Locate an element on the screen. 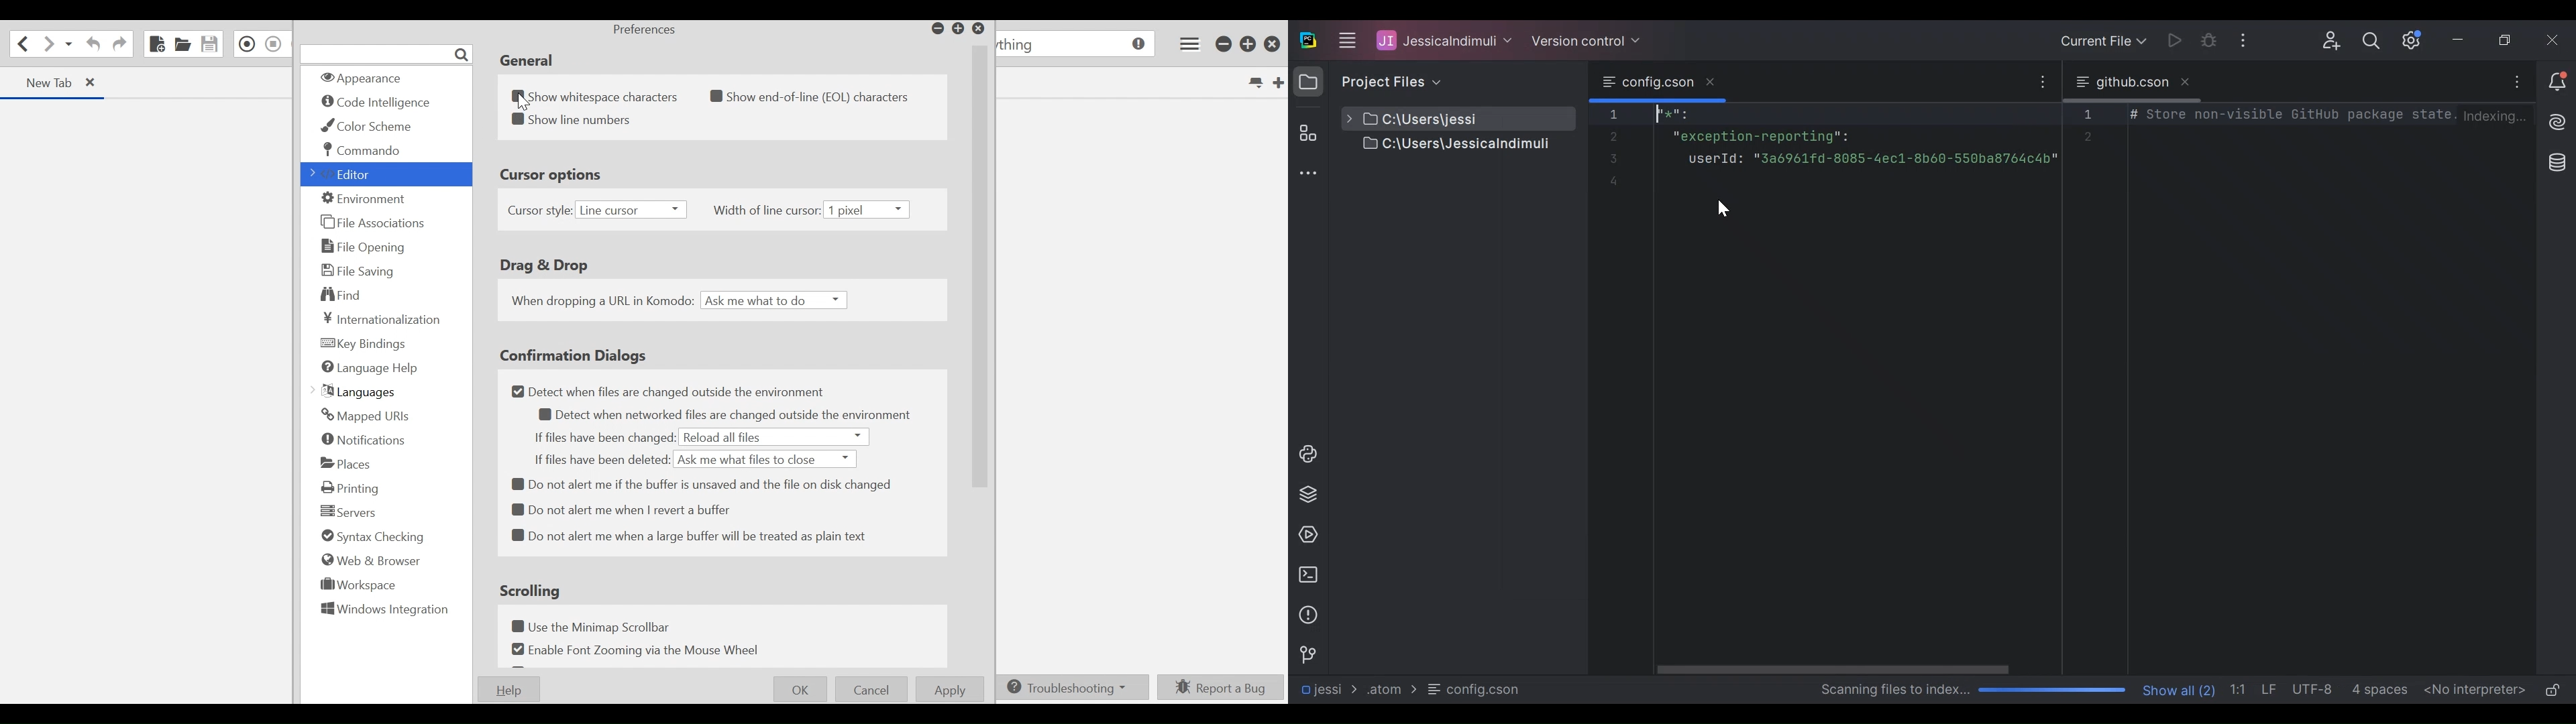 The width and height of the screenshot is (2576, 728). Run is located at coordinates (2171, 40).